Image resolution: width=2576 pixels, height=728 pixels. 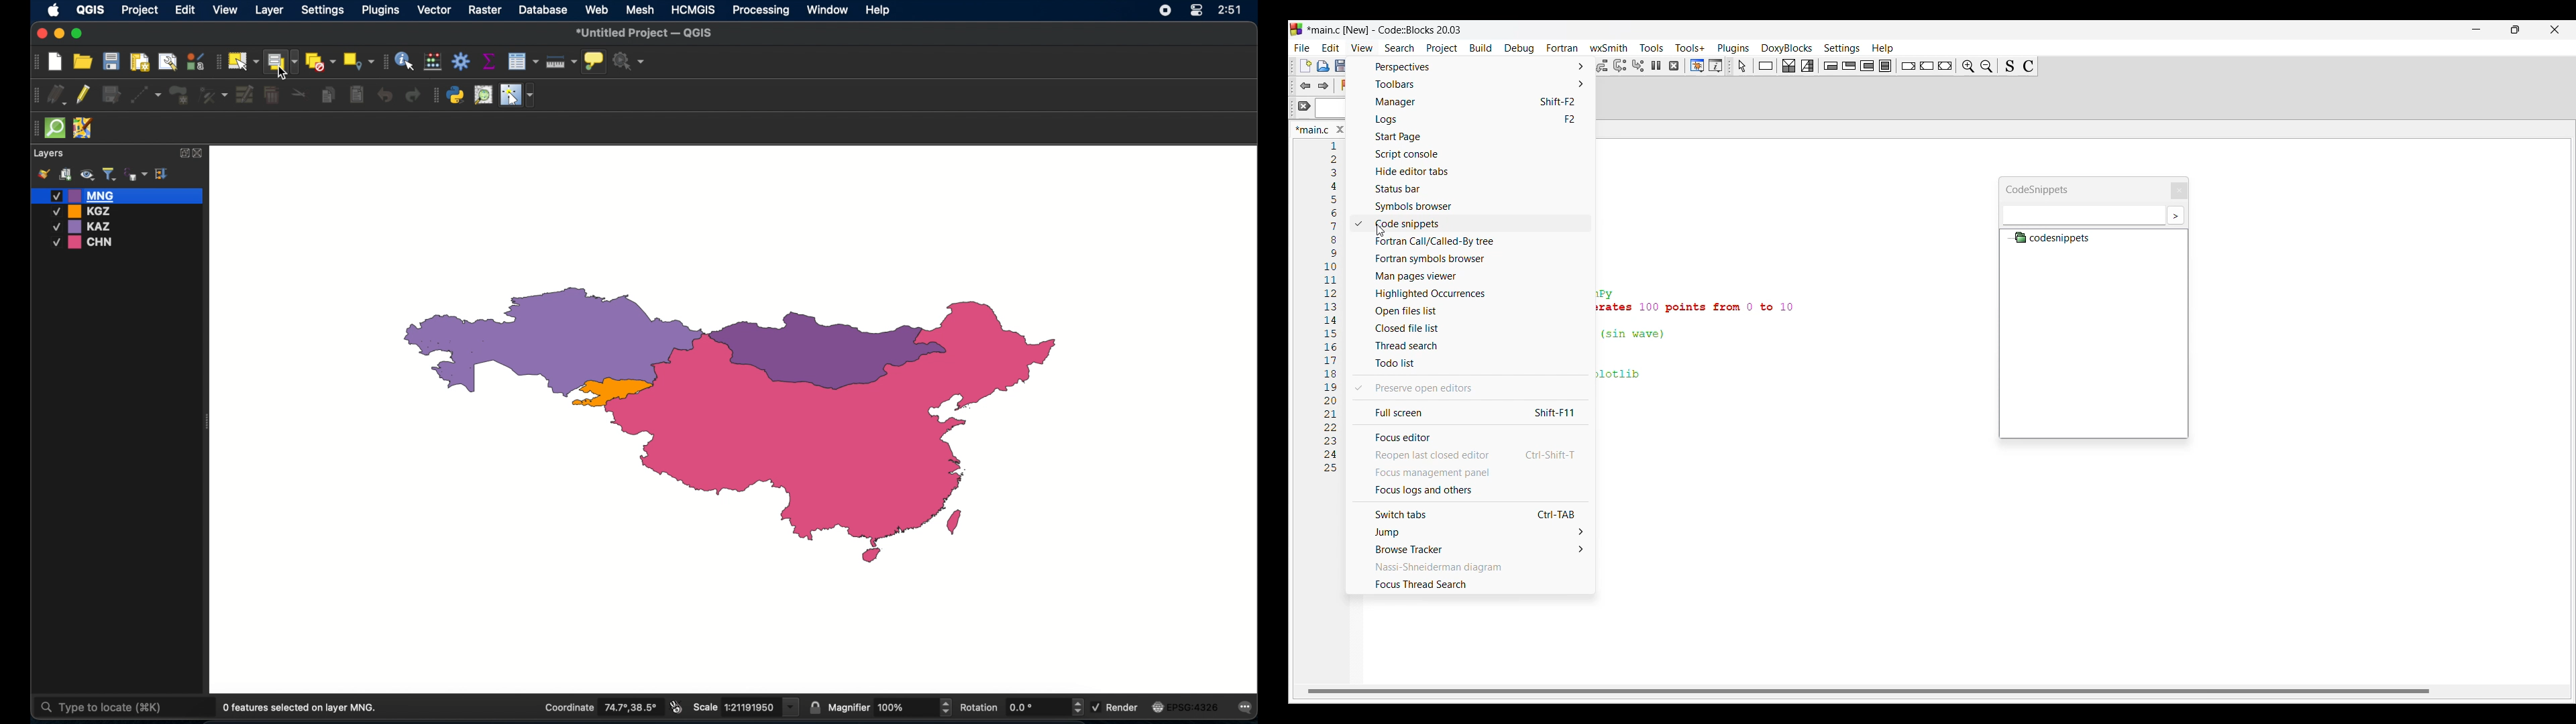 I want to click on redo, so click(x=415, y=96).